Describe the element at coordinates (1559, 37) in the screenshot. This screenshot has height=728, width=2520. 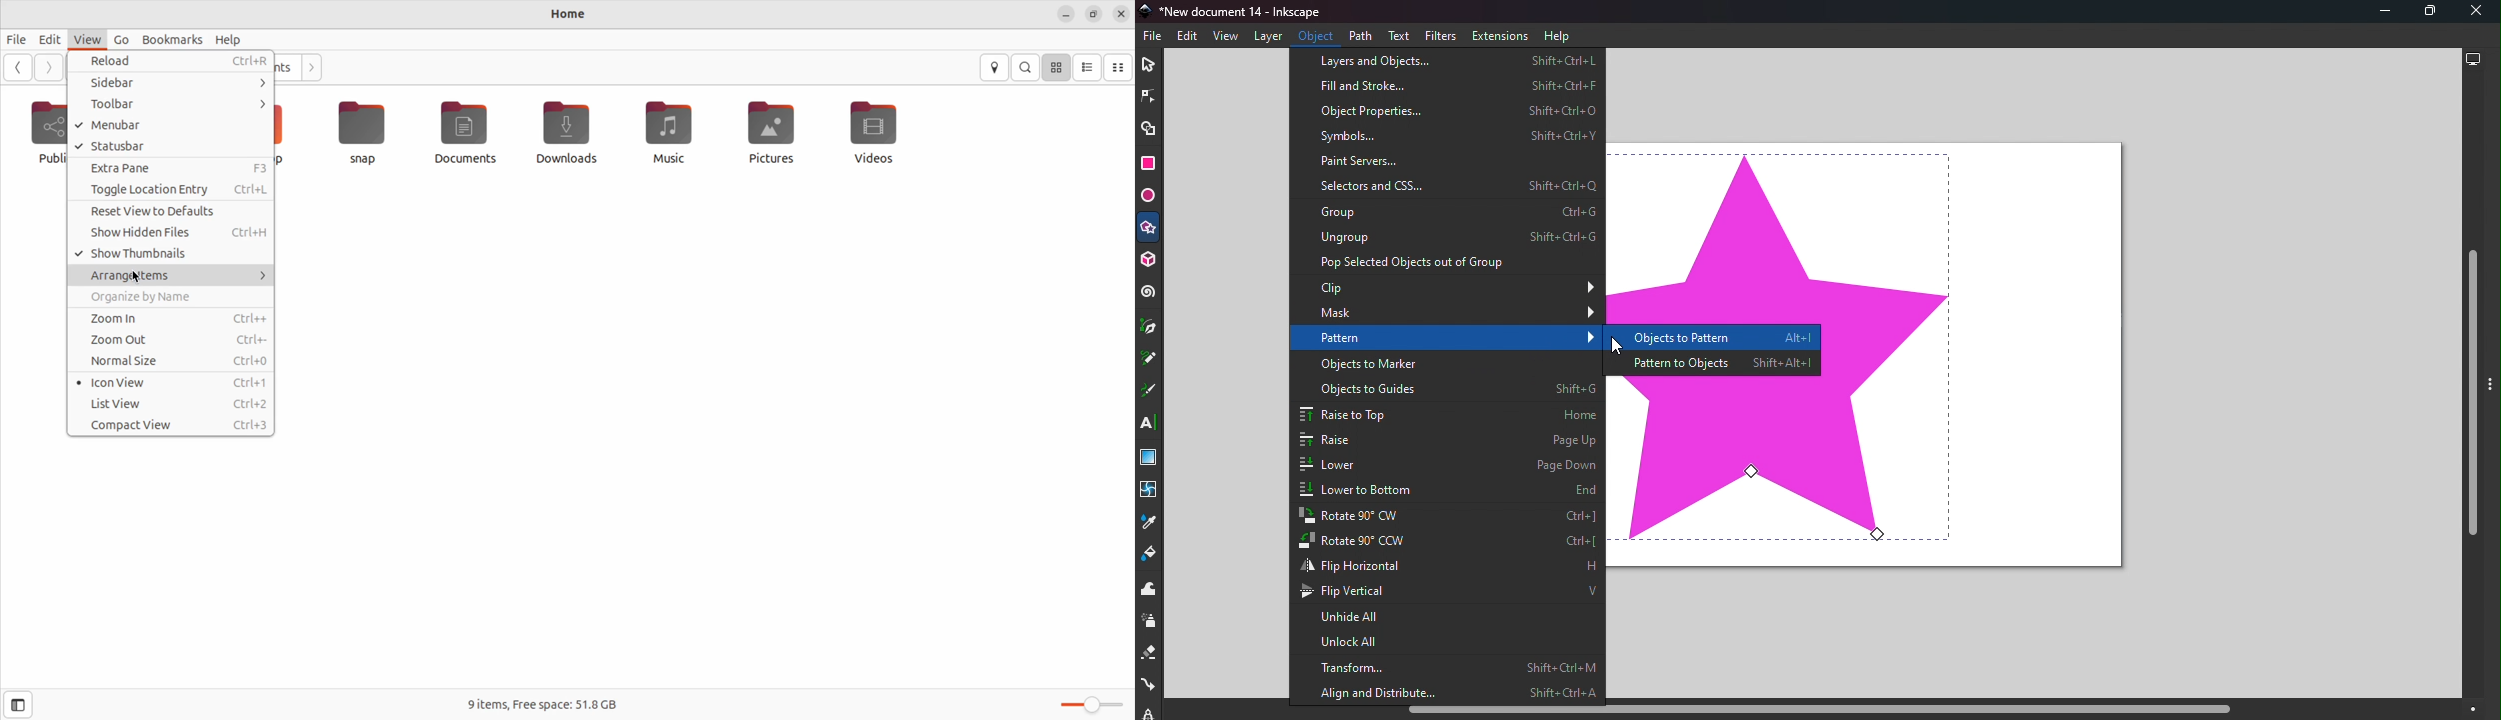
I see `Help` at that location.